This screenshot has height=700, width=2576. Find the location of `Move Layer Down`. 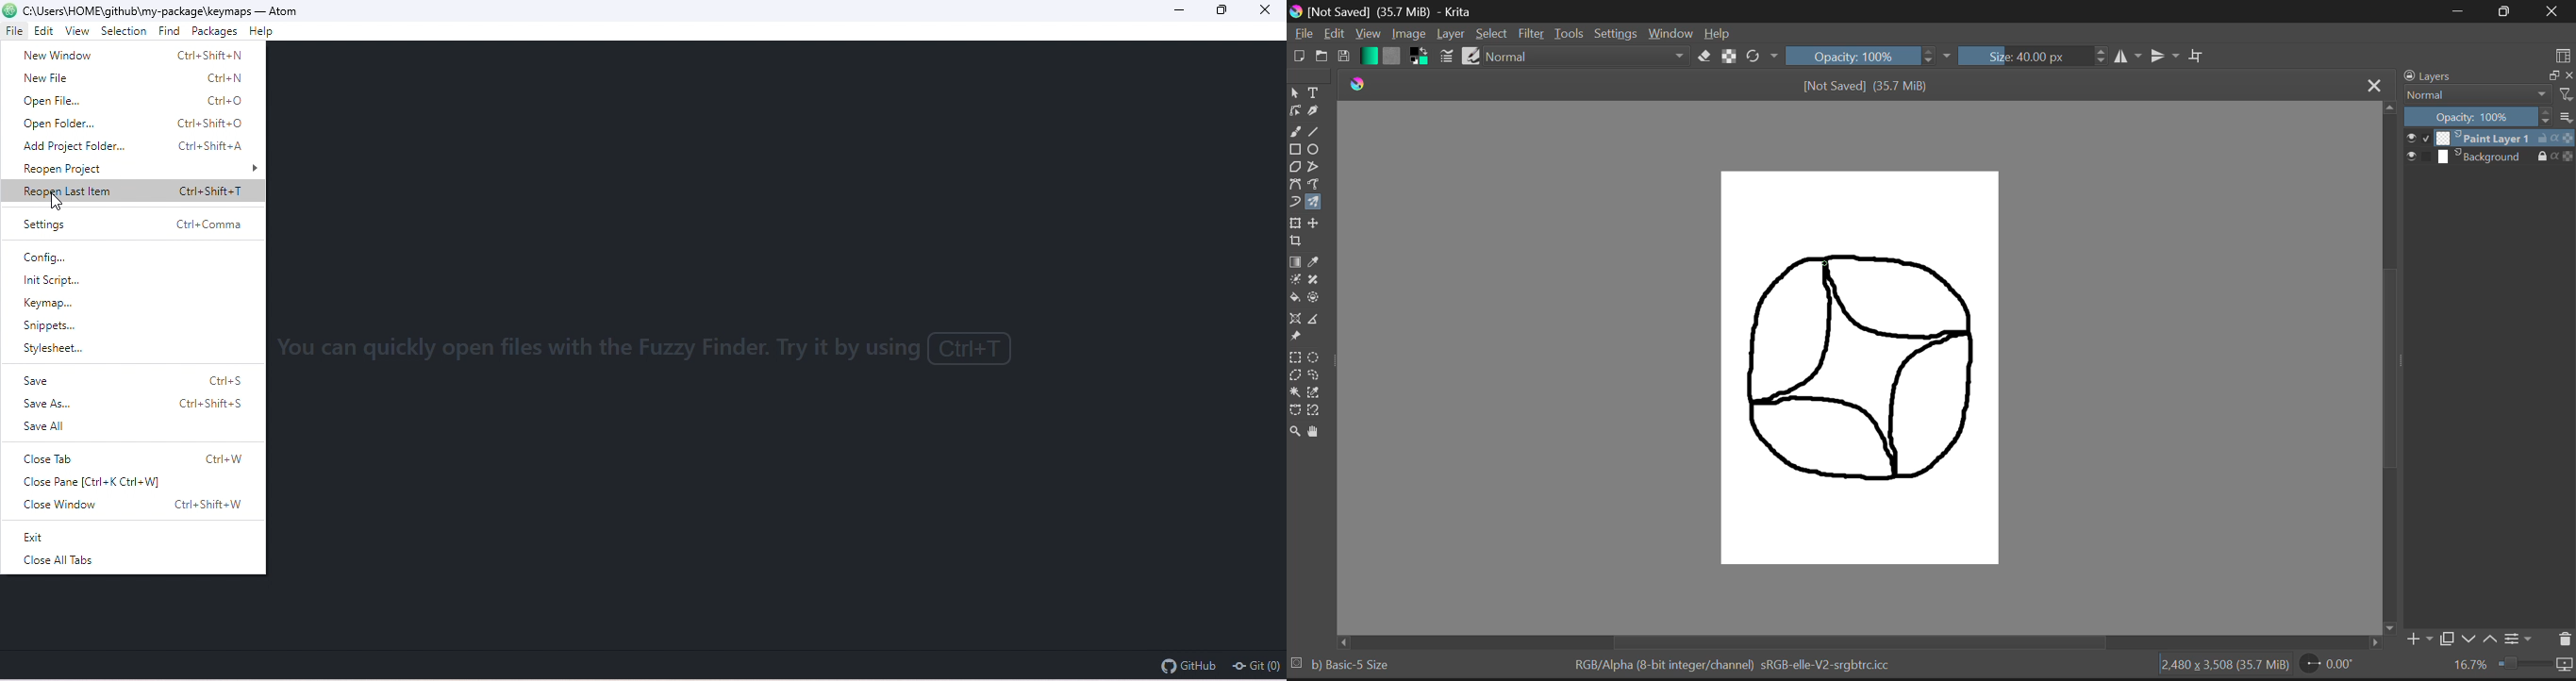

Move Layer Down is located at coordinates (2471, 639).